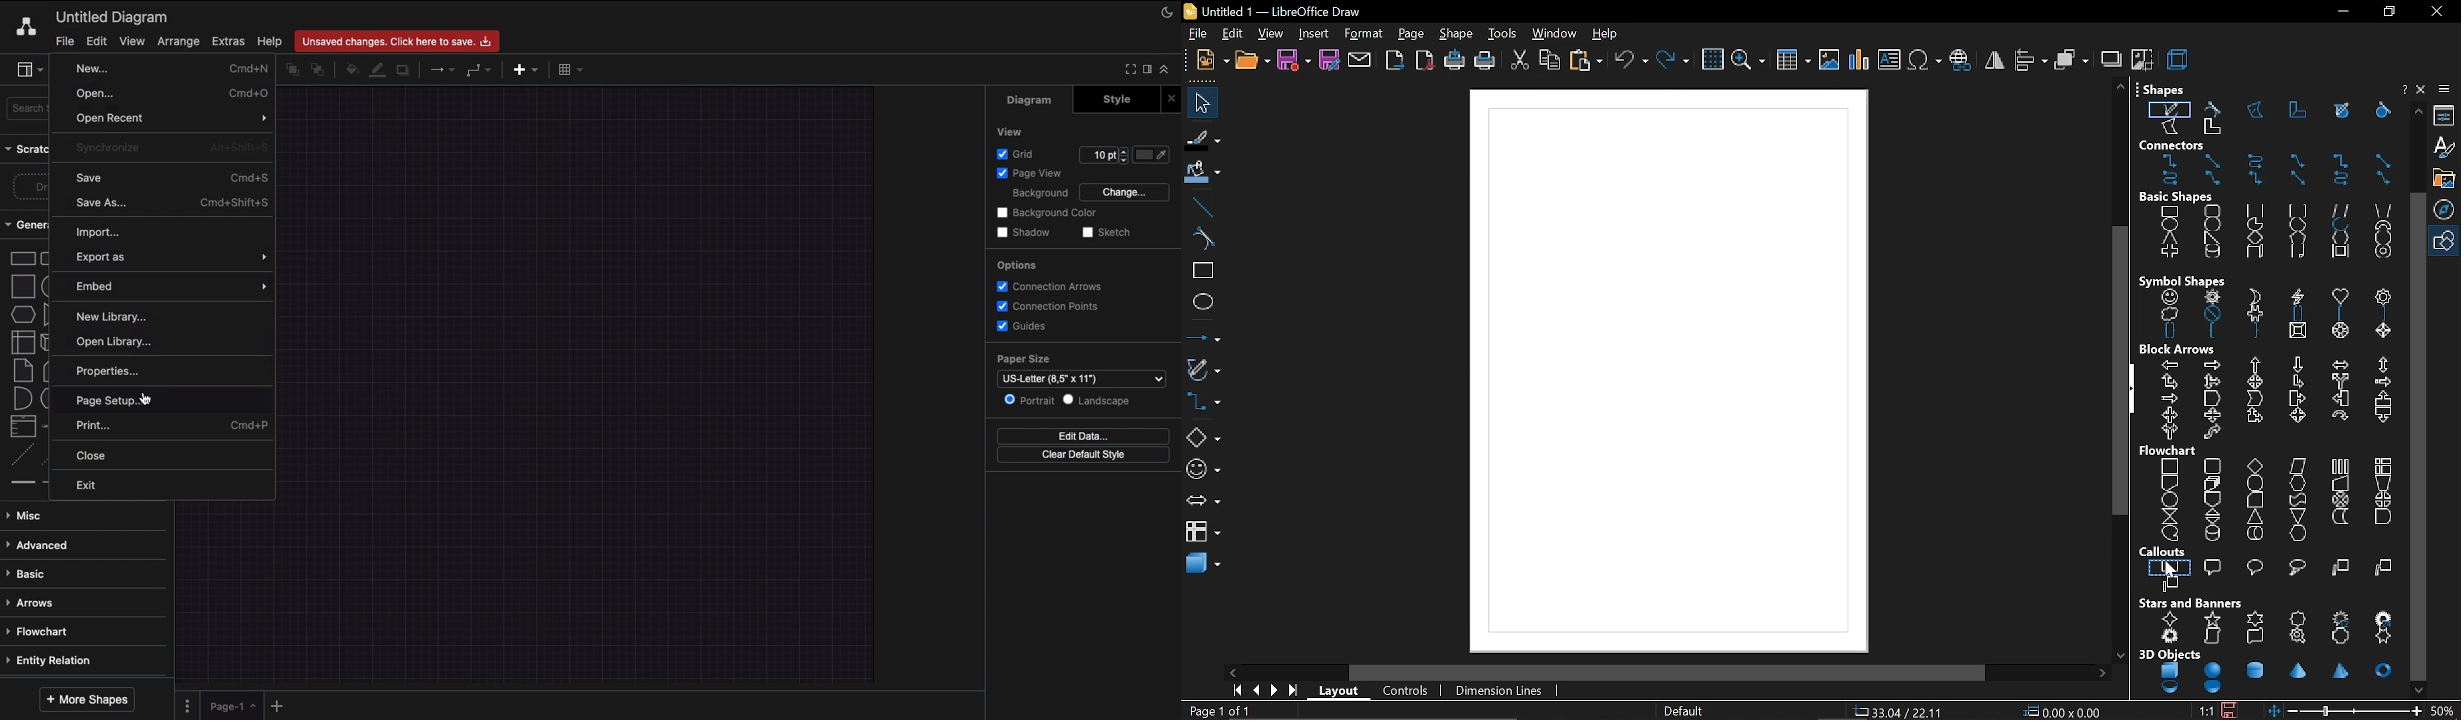 Image resolution: width=2464 pixels, height=728 pixels. Describe the element at coordinates (2446, 149) in the screenshot. I see `styles` at that location.